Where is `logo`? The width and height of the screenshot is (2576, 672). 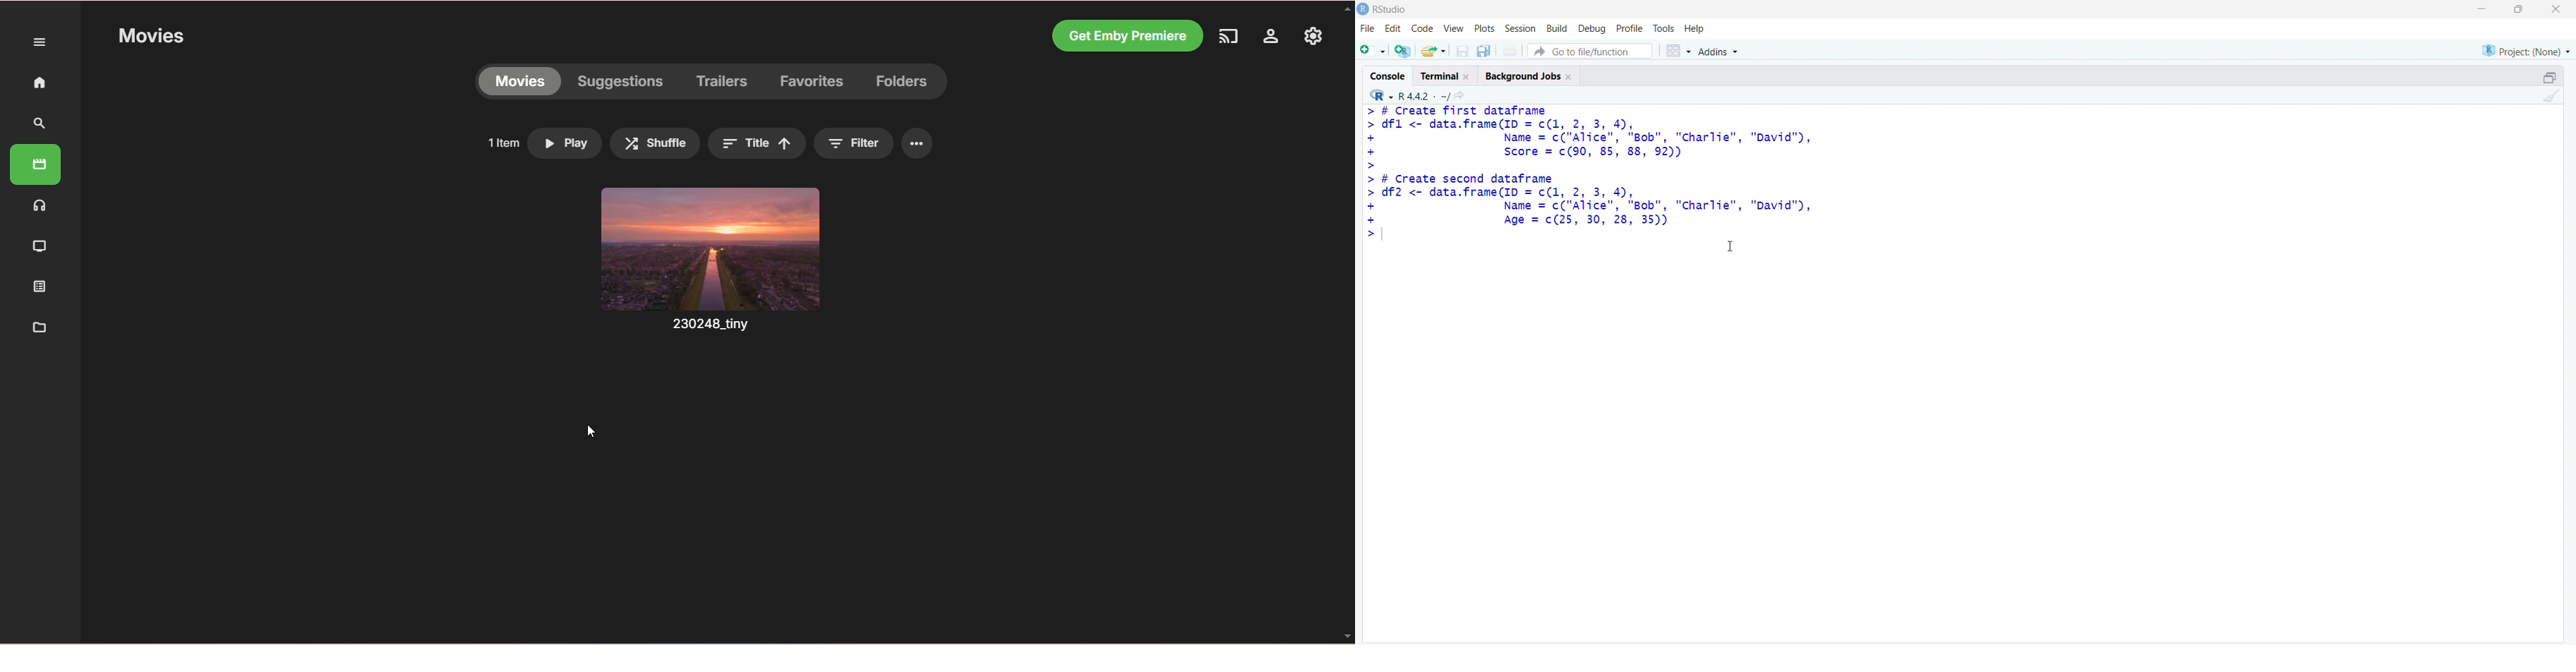 logo is located at coordinates (1364, 10).